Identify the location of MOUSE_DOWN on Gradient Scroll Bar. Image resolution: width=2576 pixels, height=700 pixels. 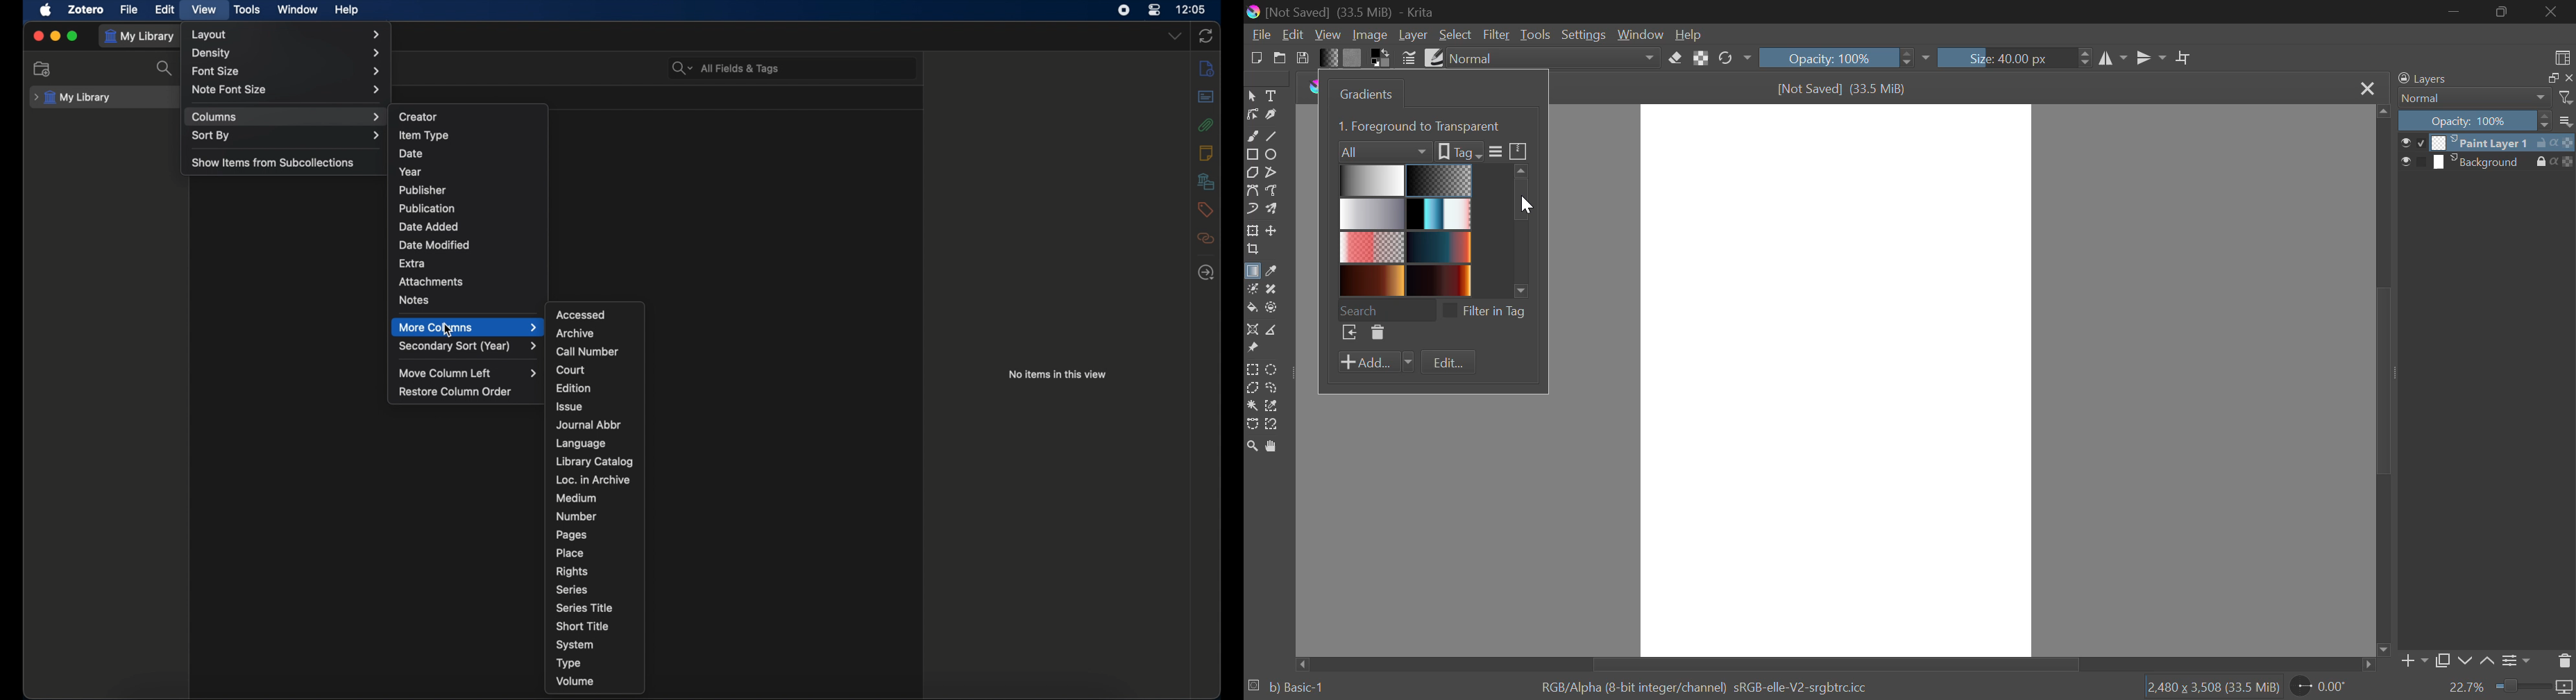
(1526, 227).